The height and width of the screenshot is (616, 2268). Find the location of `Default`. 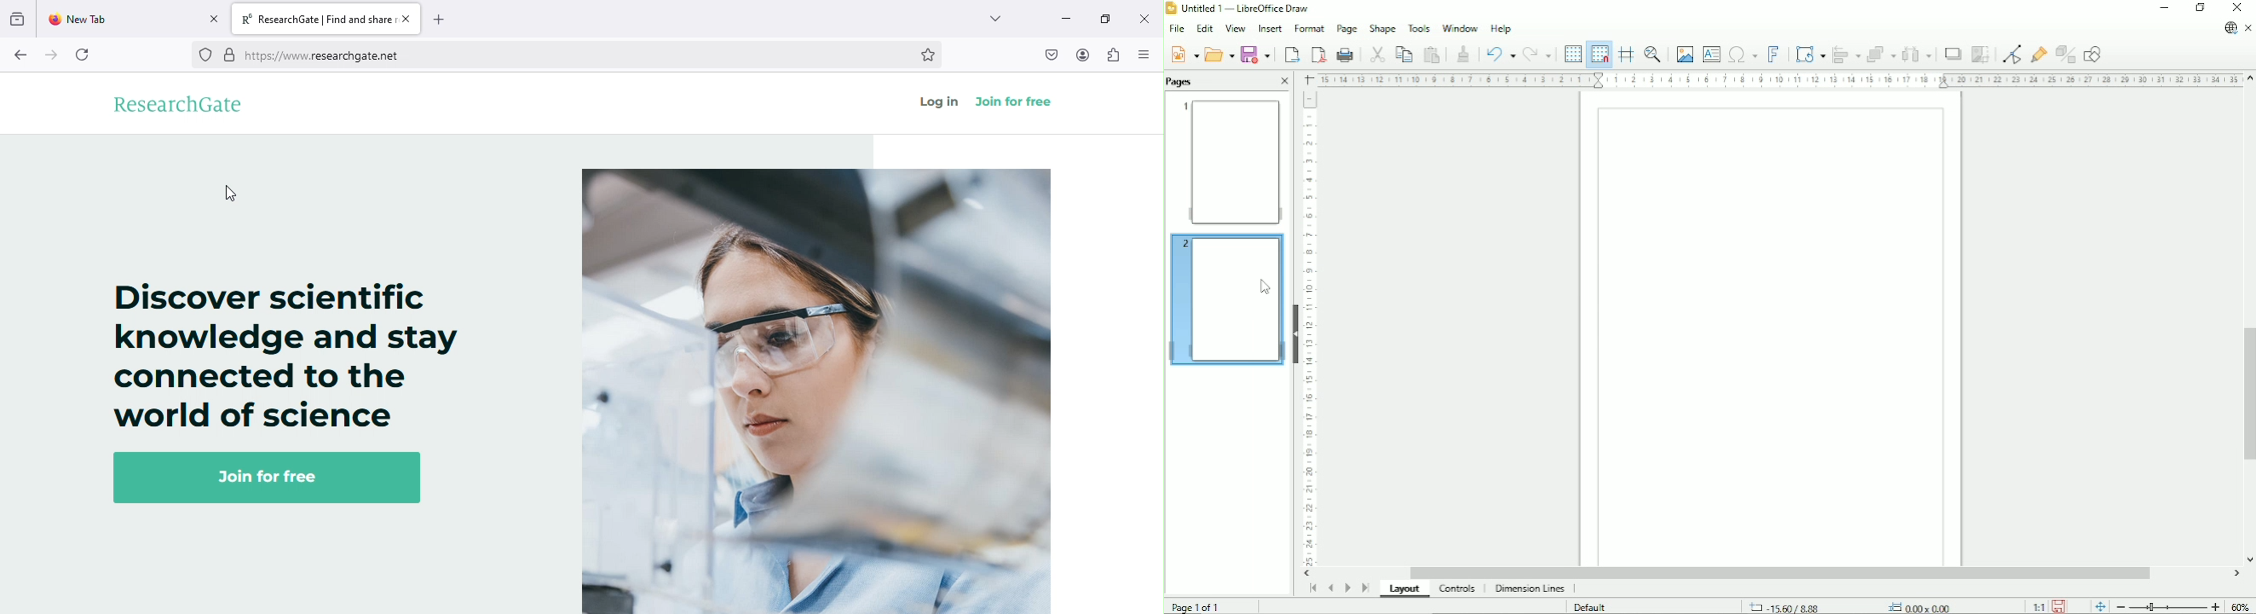

Default is located at coordinates (1592, 607).